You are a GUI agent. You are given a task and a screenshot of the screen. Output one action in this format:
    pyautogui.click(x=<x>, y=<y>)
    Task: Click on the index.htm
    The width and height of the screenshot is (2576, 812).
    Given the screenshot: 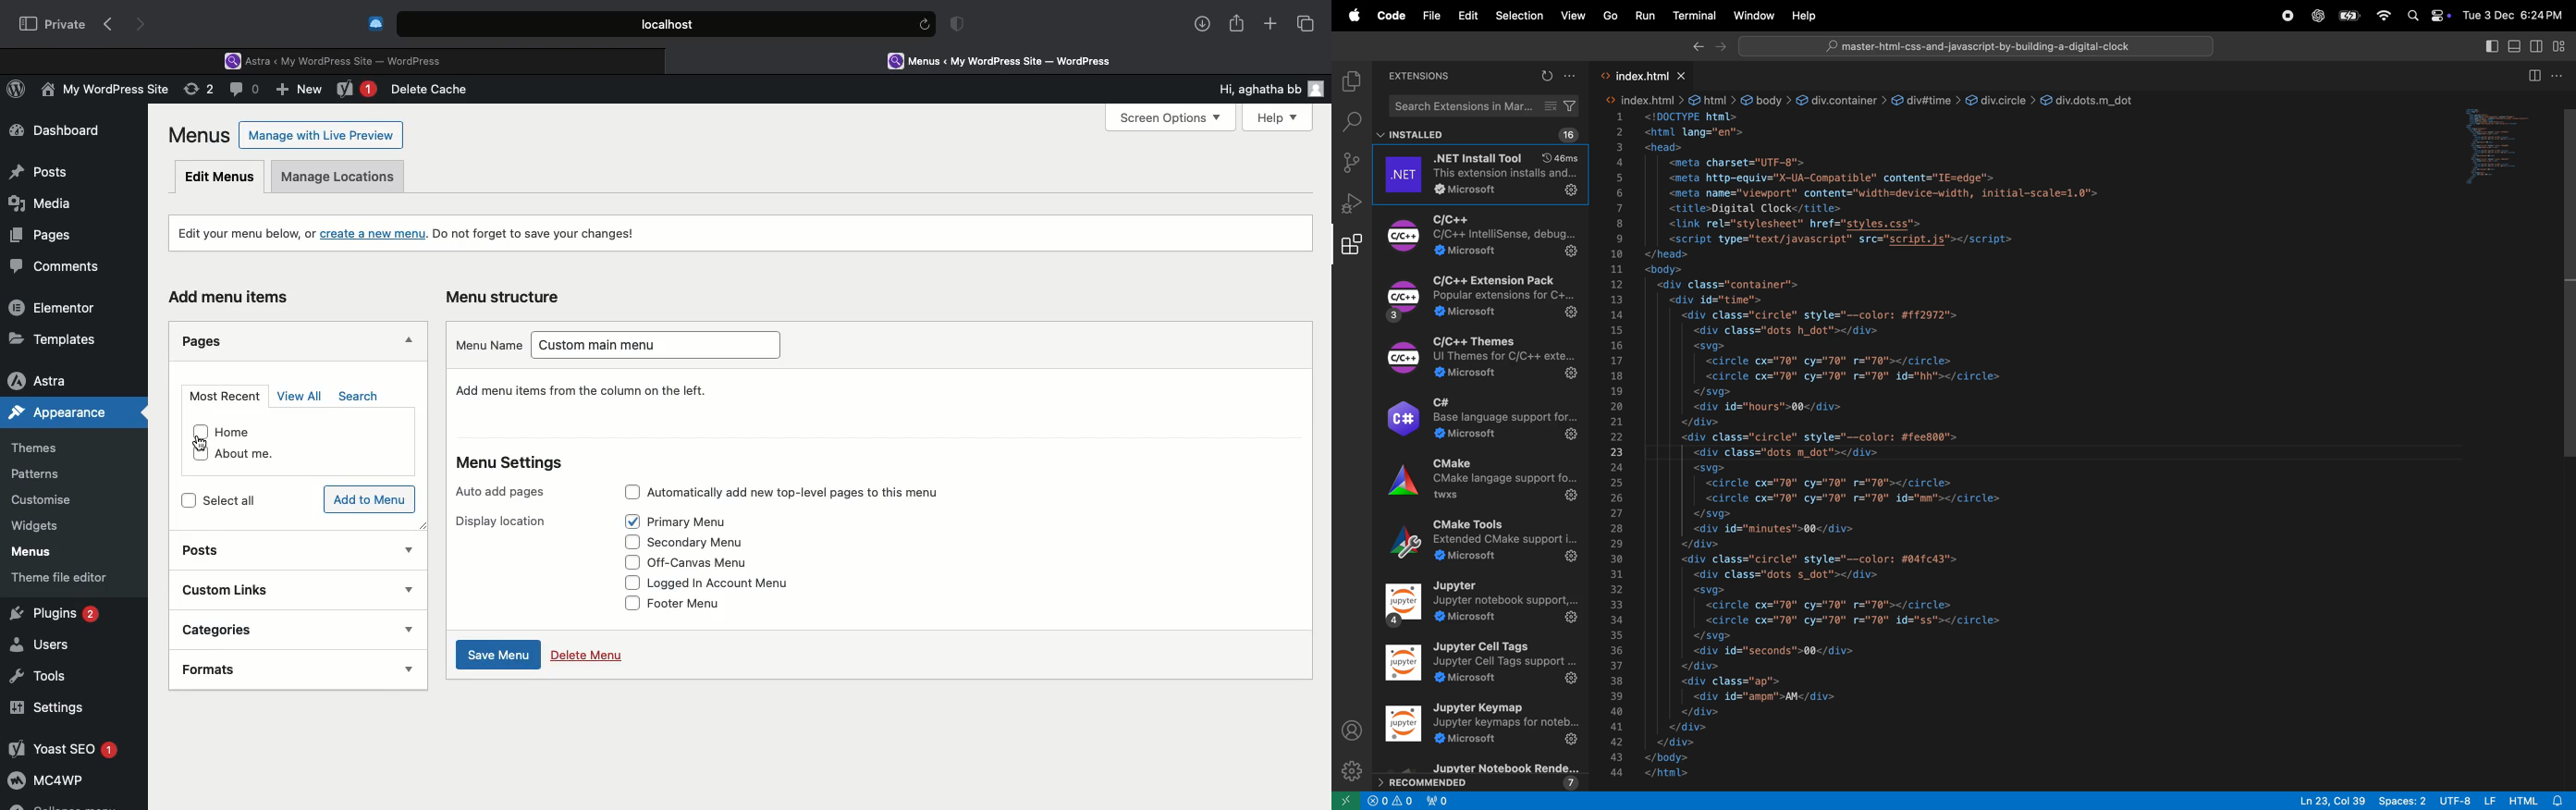 What is the action you would take?
    pyautogui.click(x=1649, y=101)
    